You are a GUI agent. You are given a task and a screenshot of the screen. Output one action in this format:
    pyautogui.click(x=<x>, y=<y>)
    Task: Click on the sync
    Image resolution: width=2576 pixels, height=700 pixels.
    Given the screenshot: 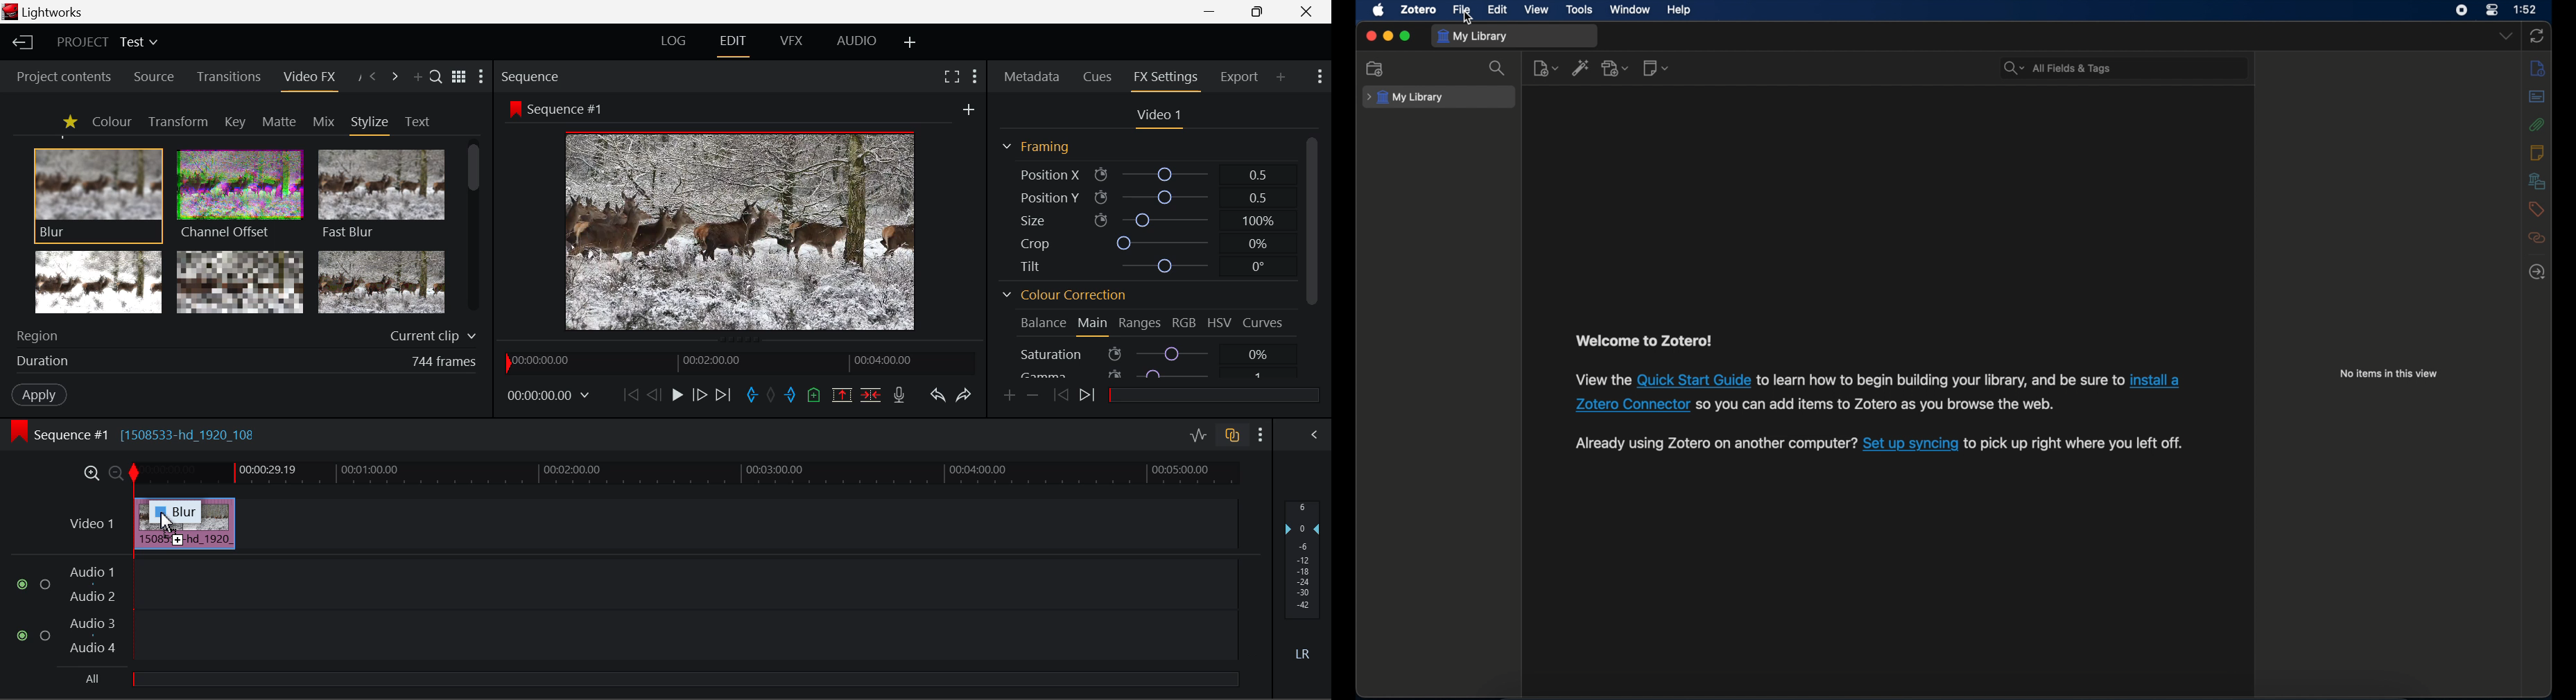 What is the action you would take?
    pyautogui.click(x=2537, y=37)
    